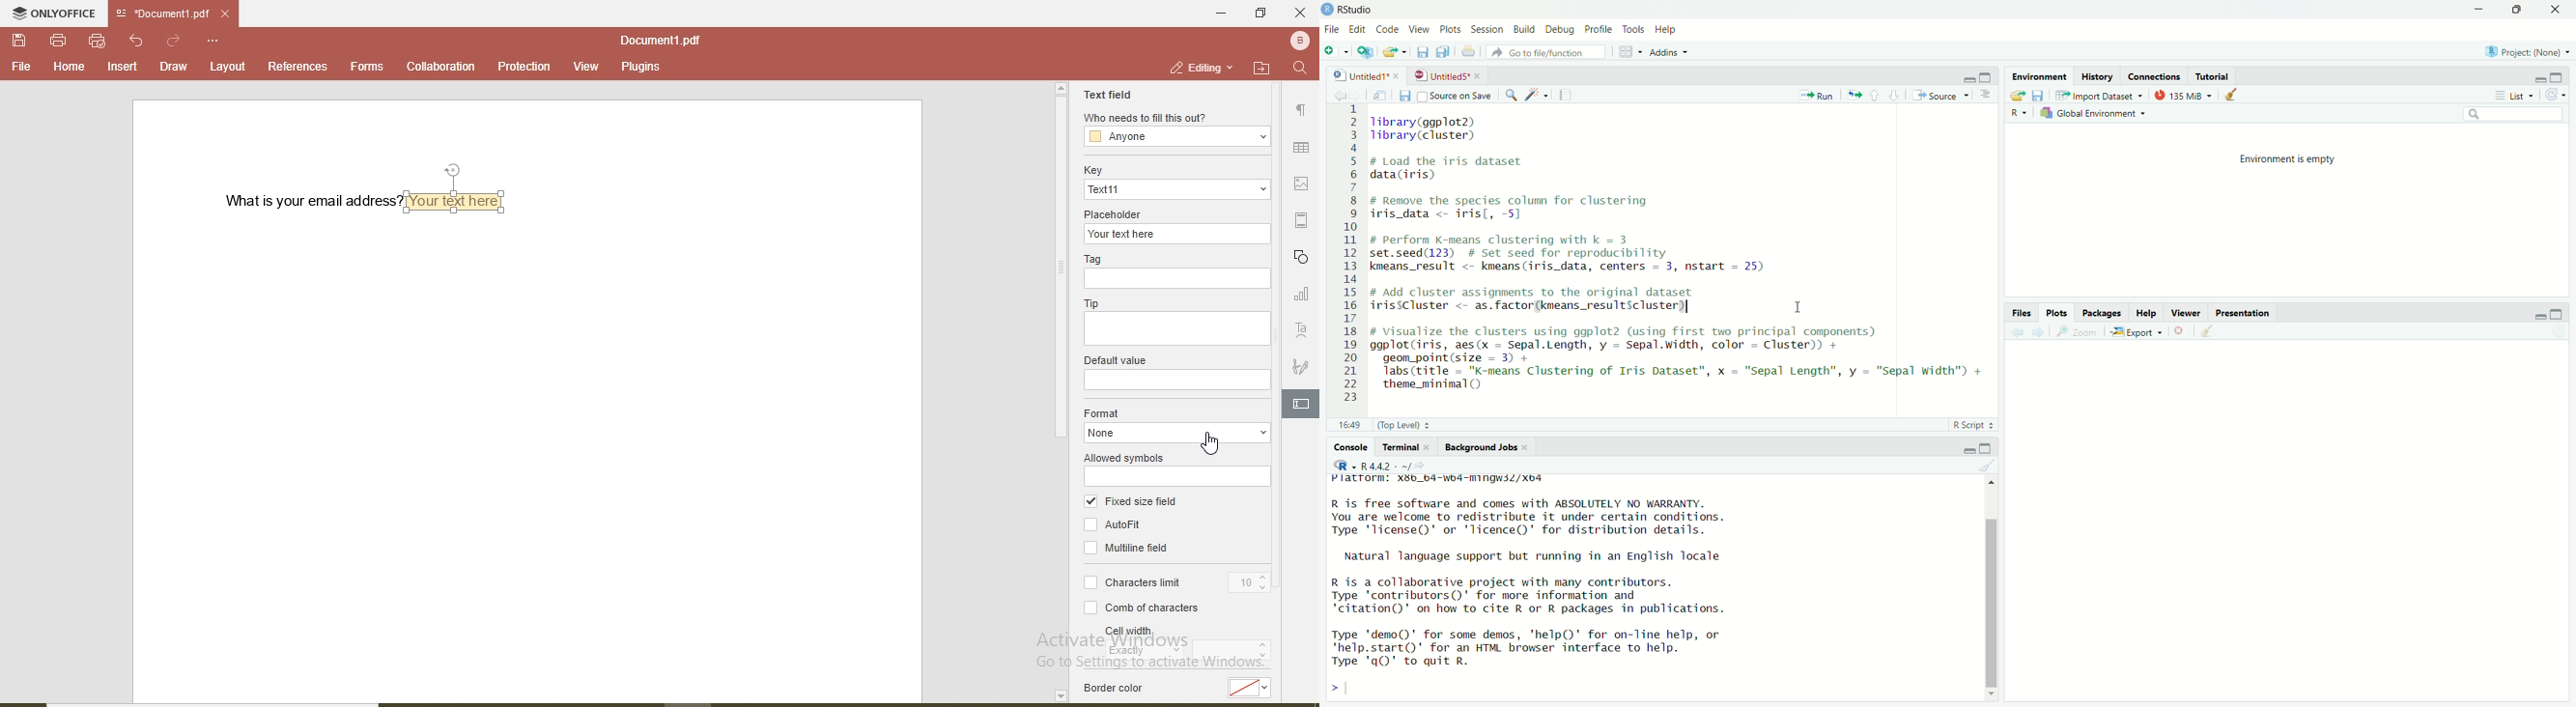  I want to click on 23:1, so click(1342, 423).